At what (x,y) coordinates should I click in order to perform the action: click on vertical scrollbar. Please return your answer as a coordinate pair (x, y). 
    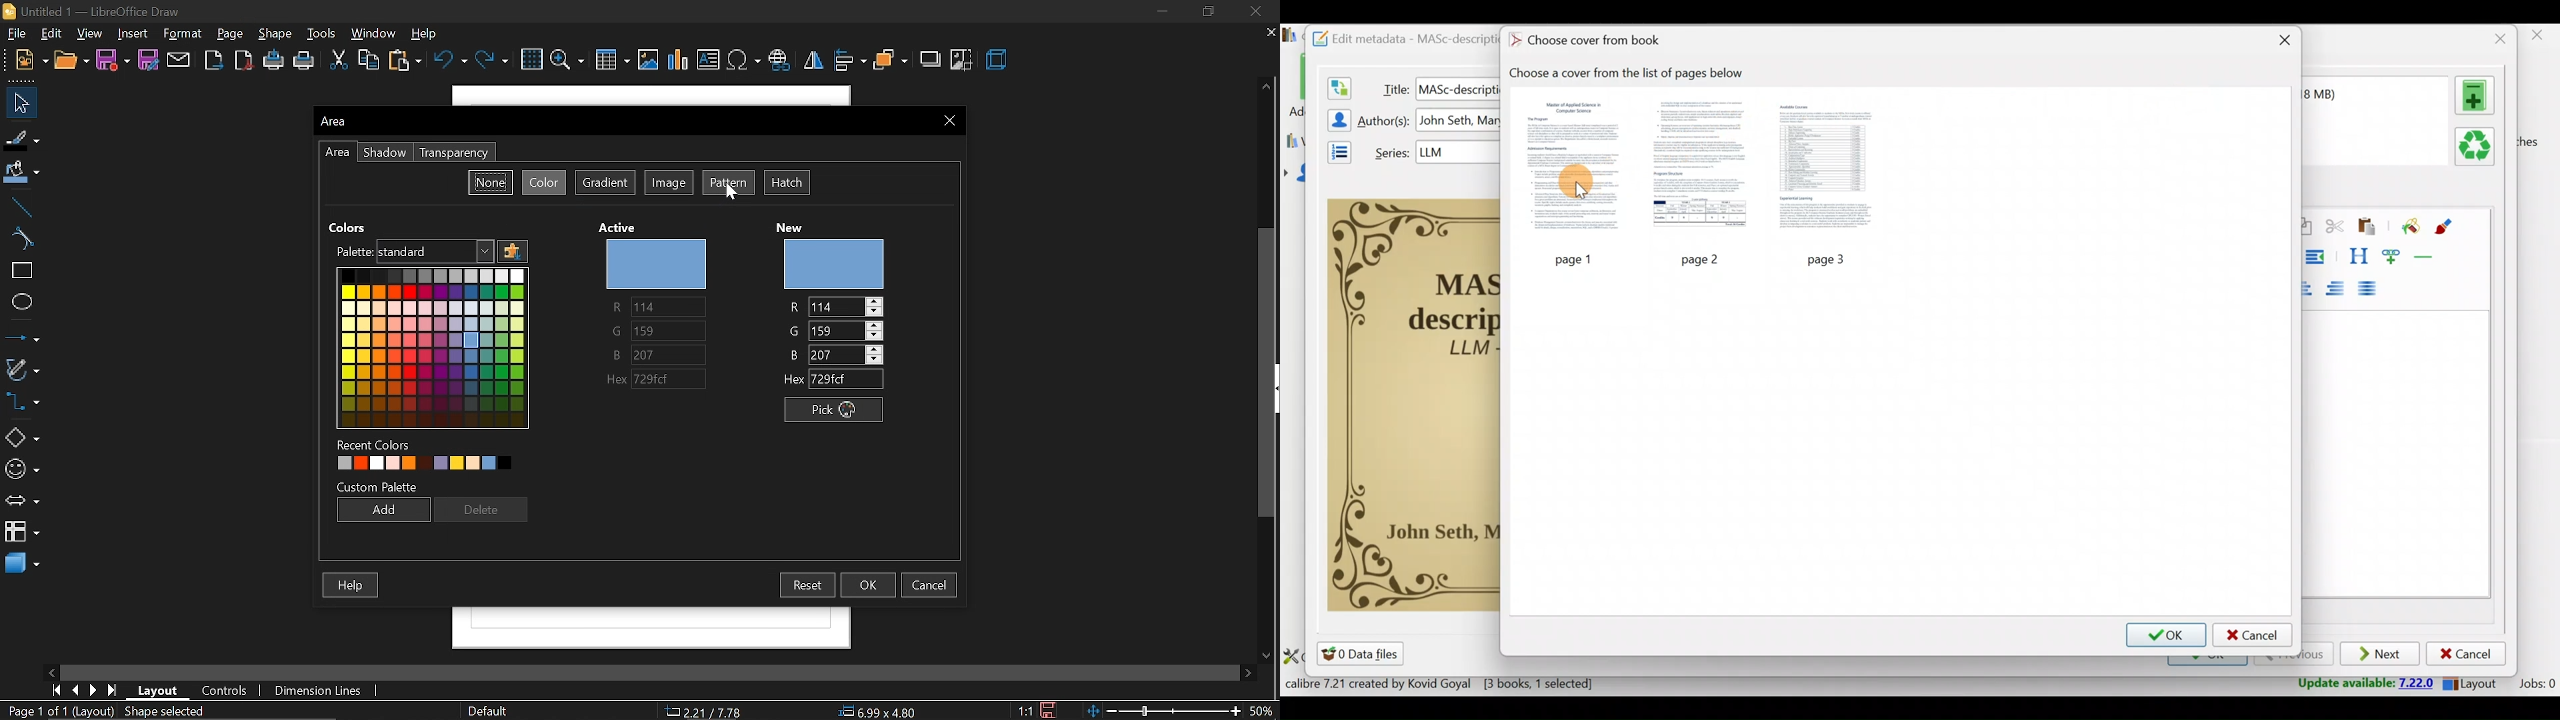
    Looking at the image, I should click on (1269, 372).